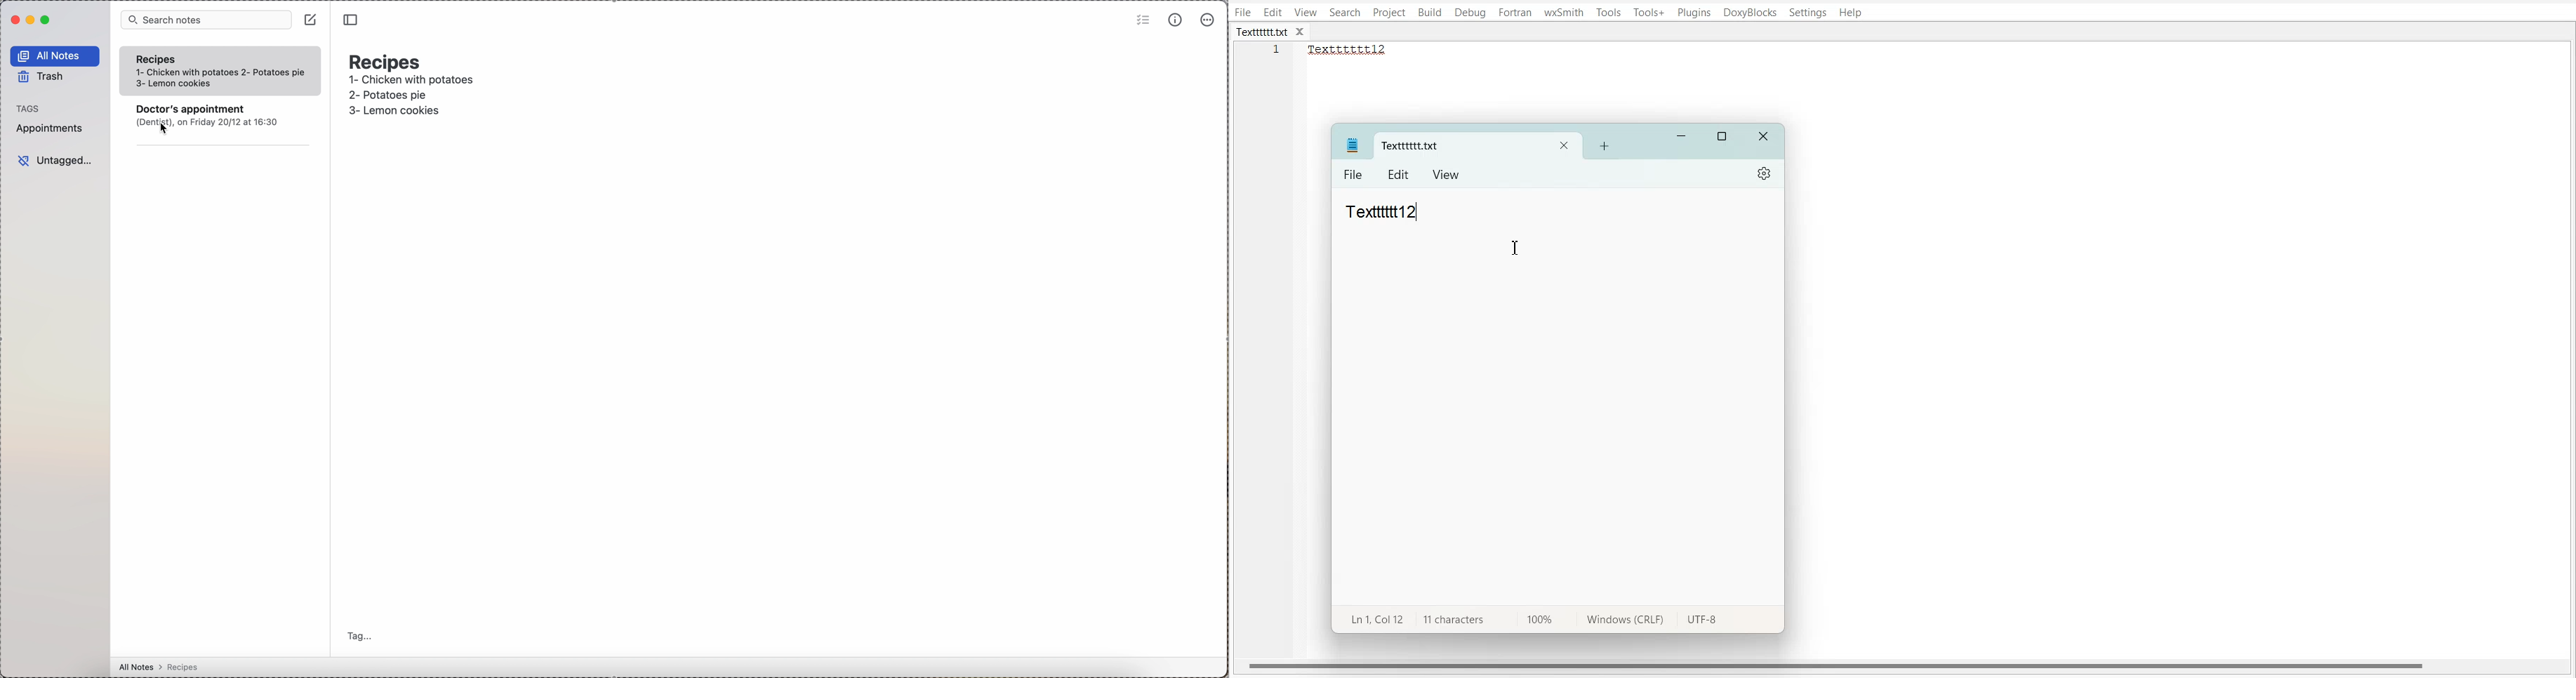 This screenshot has width=2576, height=700. What do you see at coordinates (1382, 211) in the screenshot?
I see `Text` at bounding box center [1382, 211].